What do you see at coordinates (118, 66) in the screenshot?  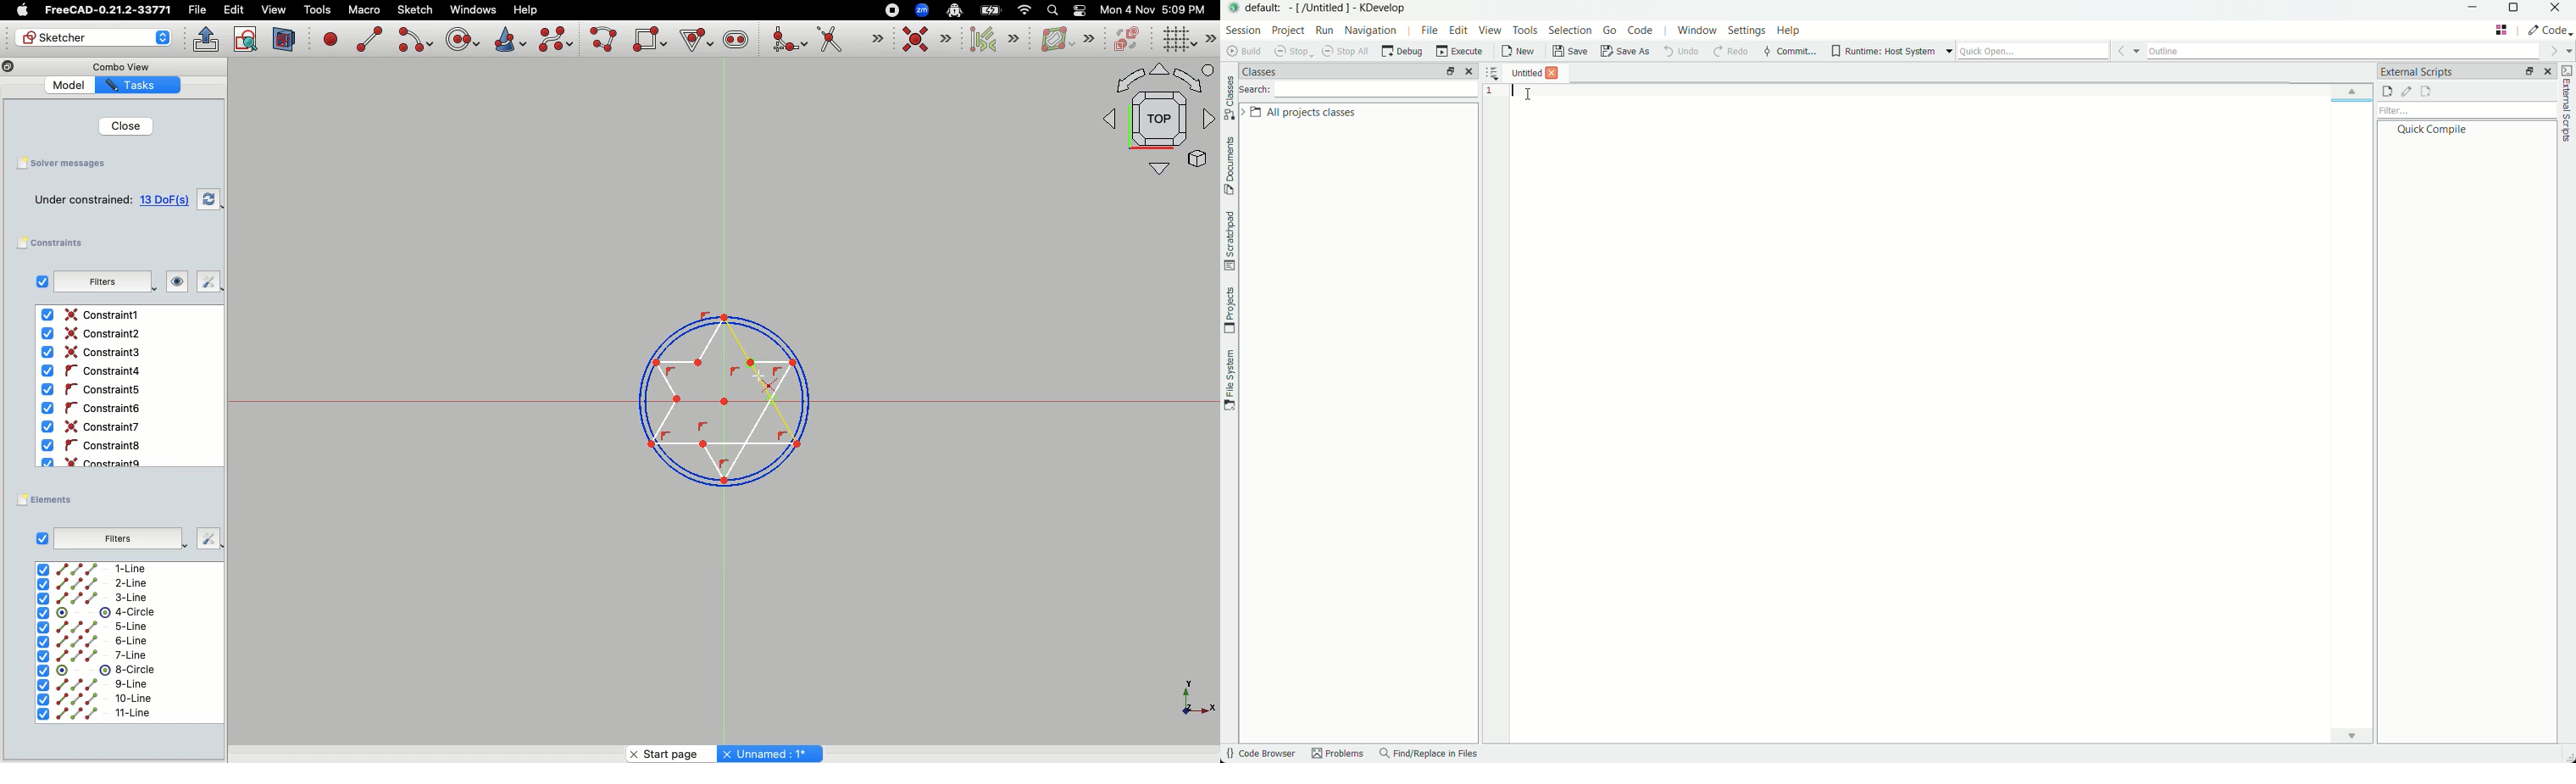 I see `Combo View` at bounding box center [118, 66].